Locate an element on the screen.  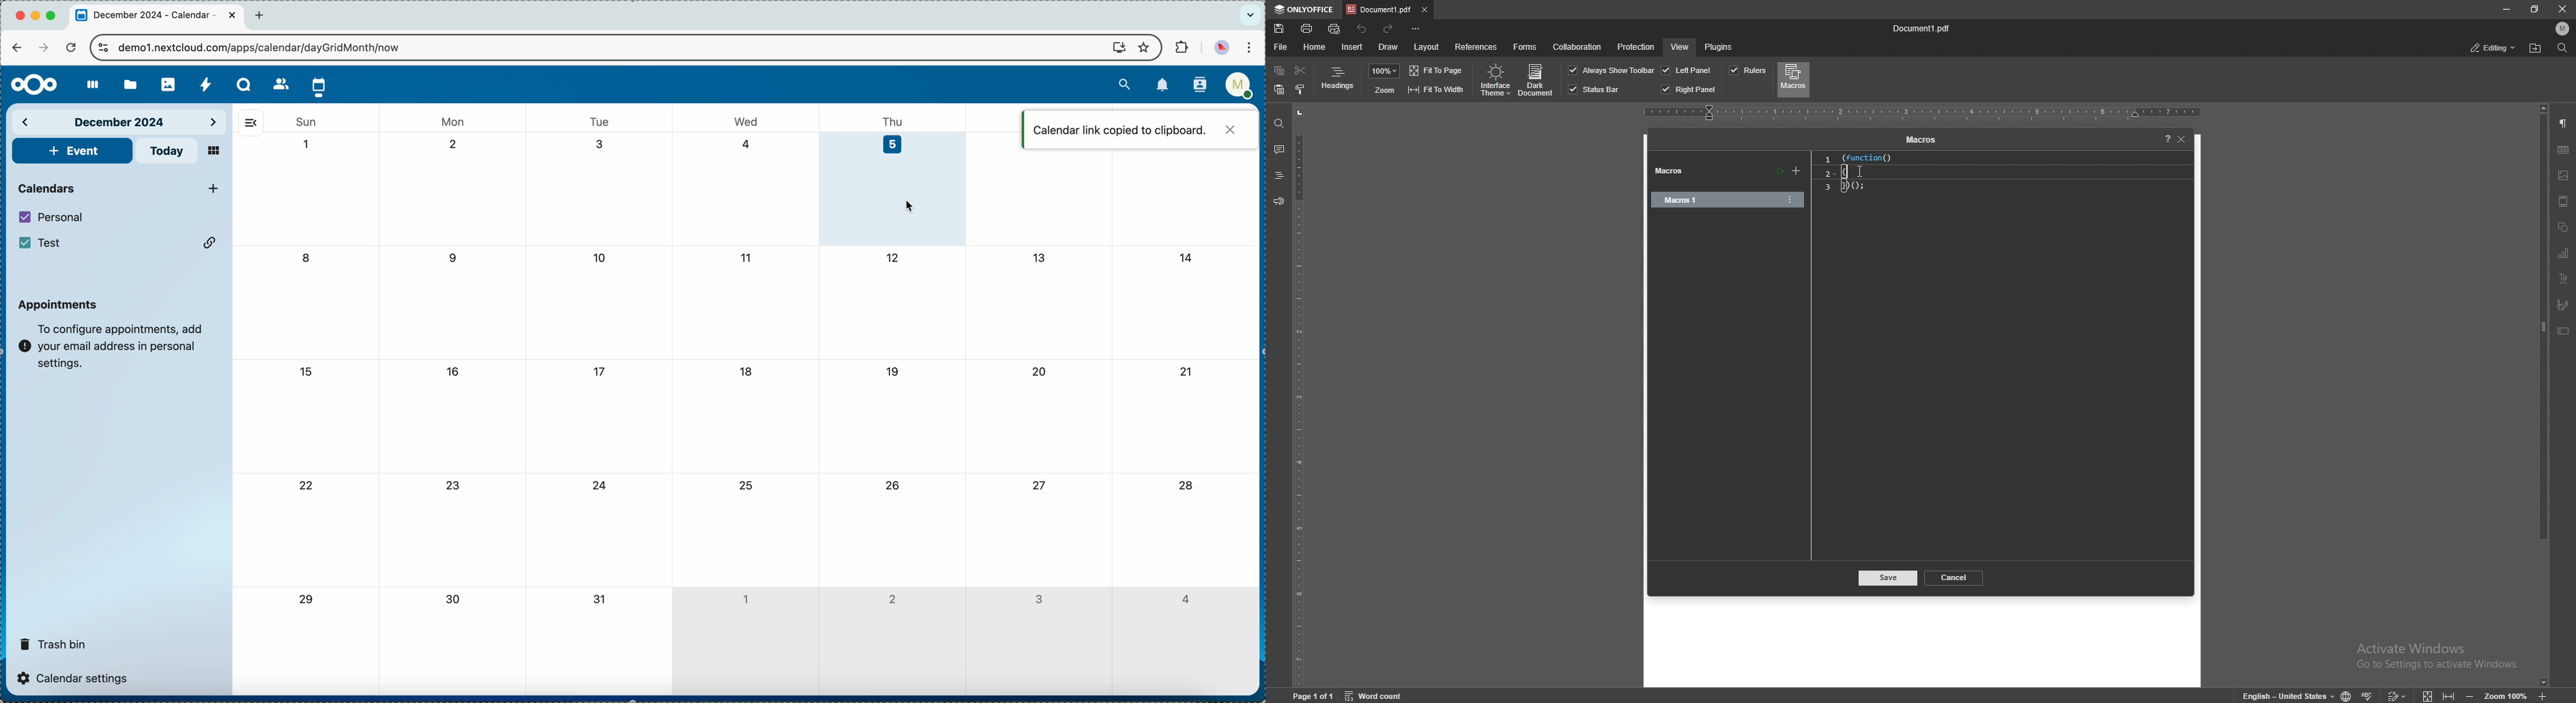
search is located at coordinates (1125, 83).